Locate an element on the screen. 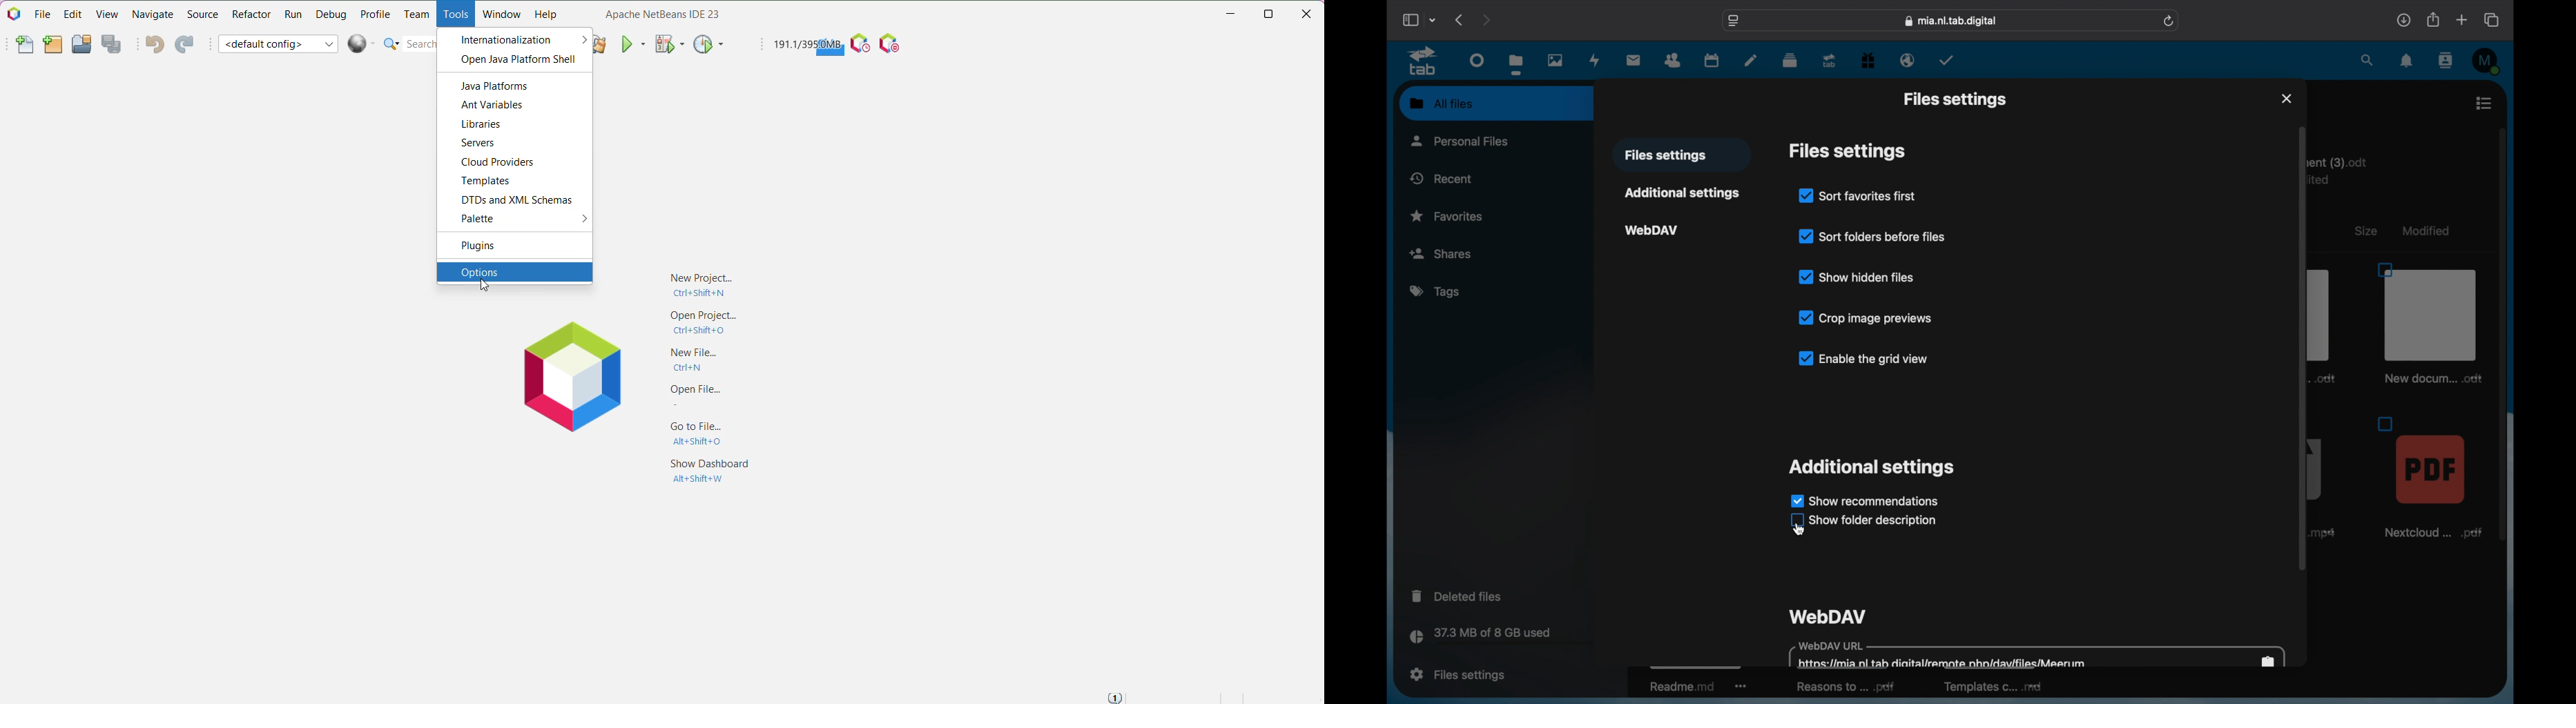 This screenshot has width=2576, height=728. file is located at coordinates (2431, 323).